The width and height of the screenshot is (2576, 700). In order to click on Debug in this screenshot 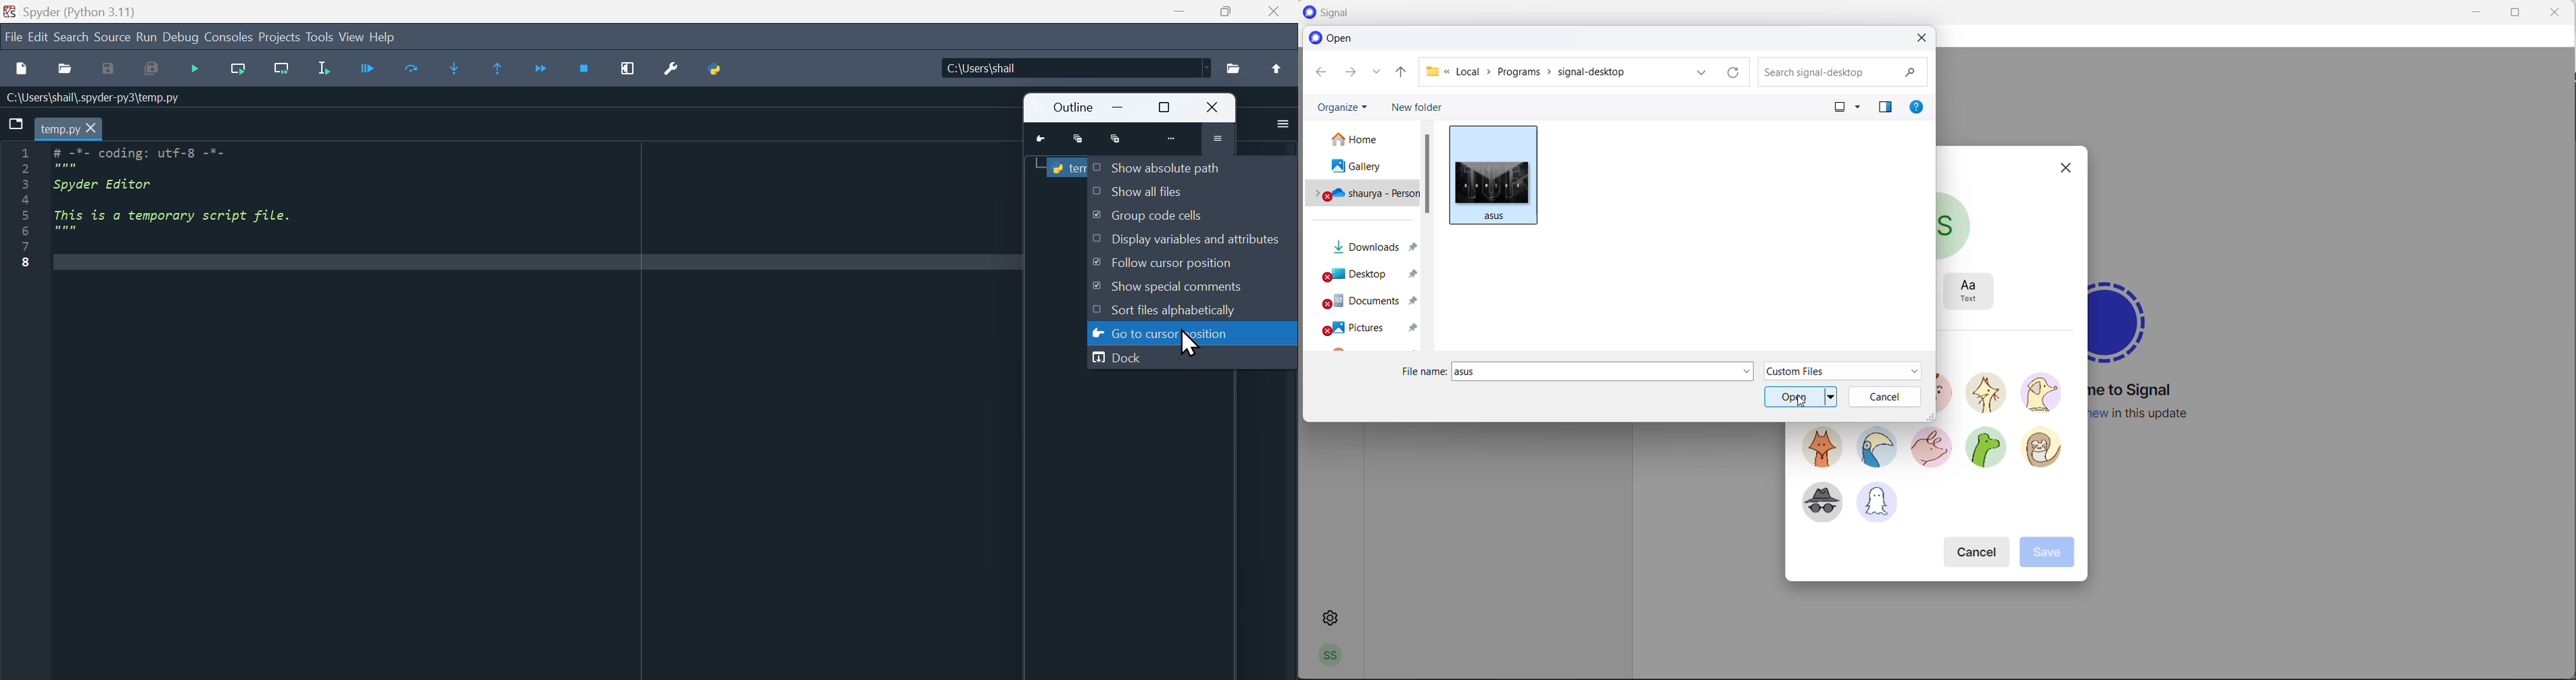, I will do `click(181, 36)`.